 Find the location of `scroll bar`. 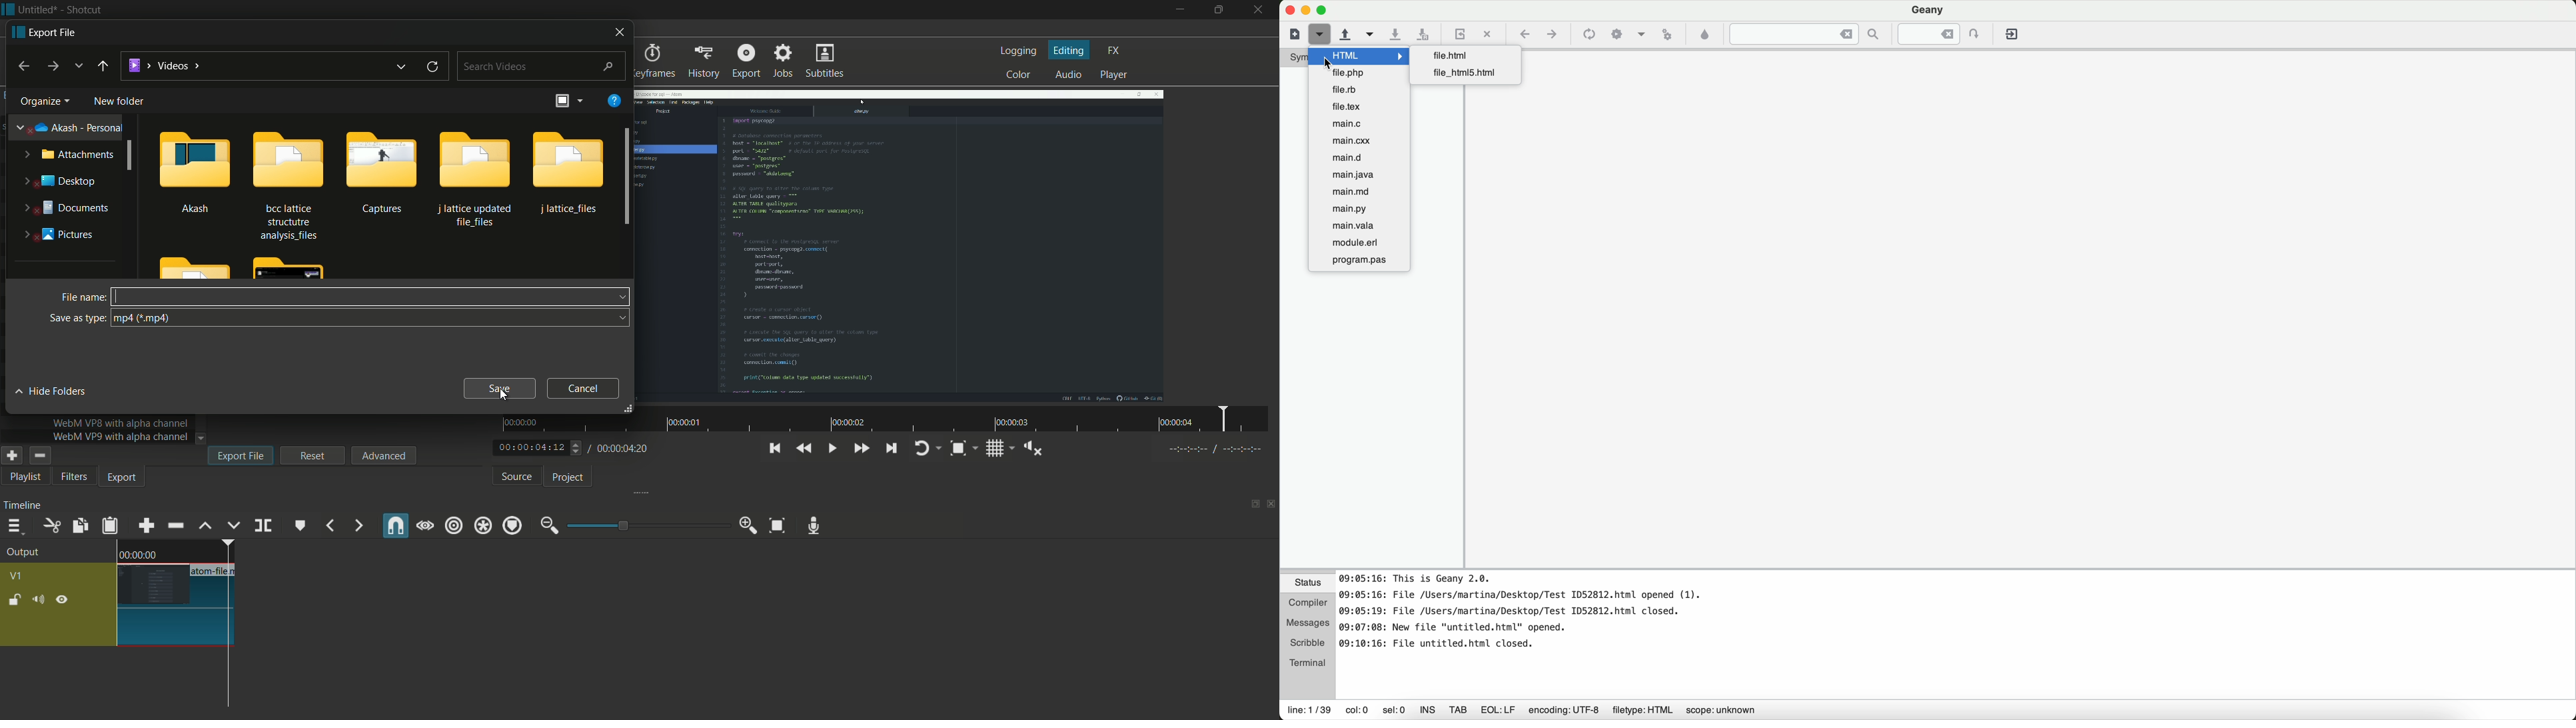

scroll bar is located at coordinates (622, 177).